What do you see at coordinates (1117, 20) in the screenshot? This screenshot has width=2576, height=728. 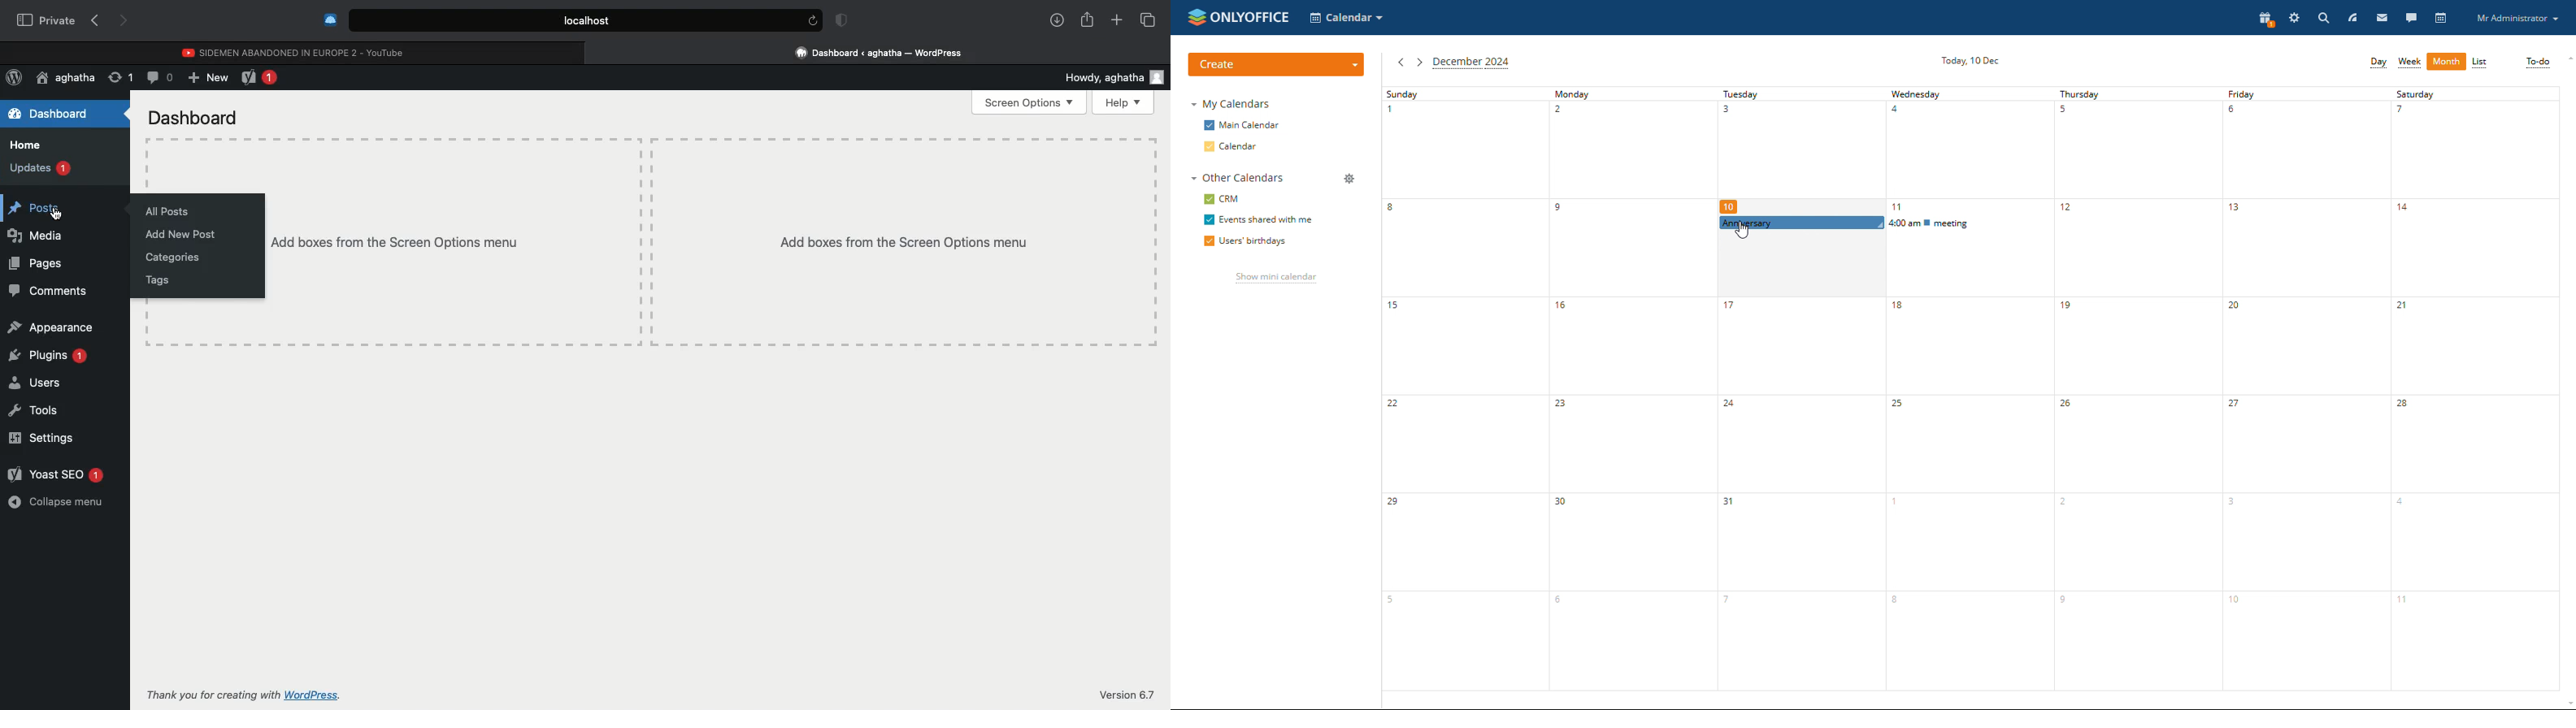 I see `New tab` at bounding box center [1117, 20].